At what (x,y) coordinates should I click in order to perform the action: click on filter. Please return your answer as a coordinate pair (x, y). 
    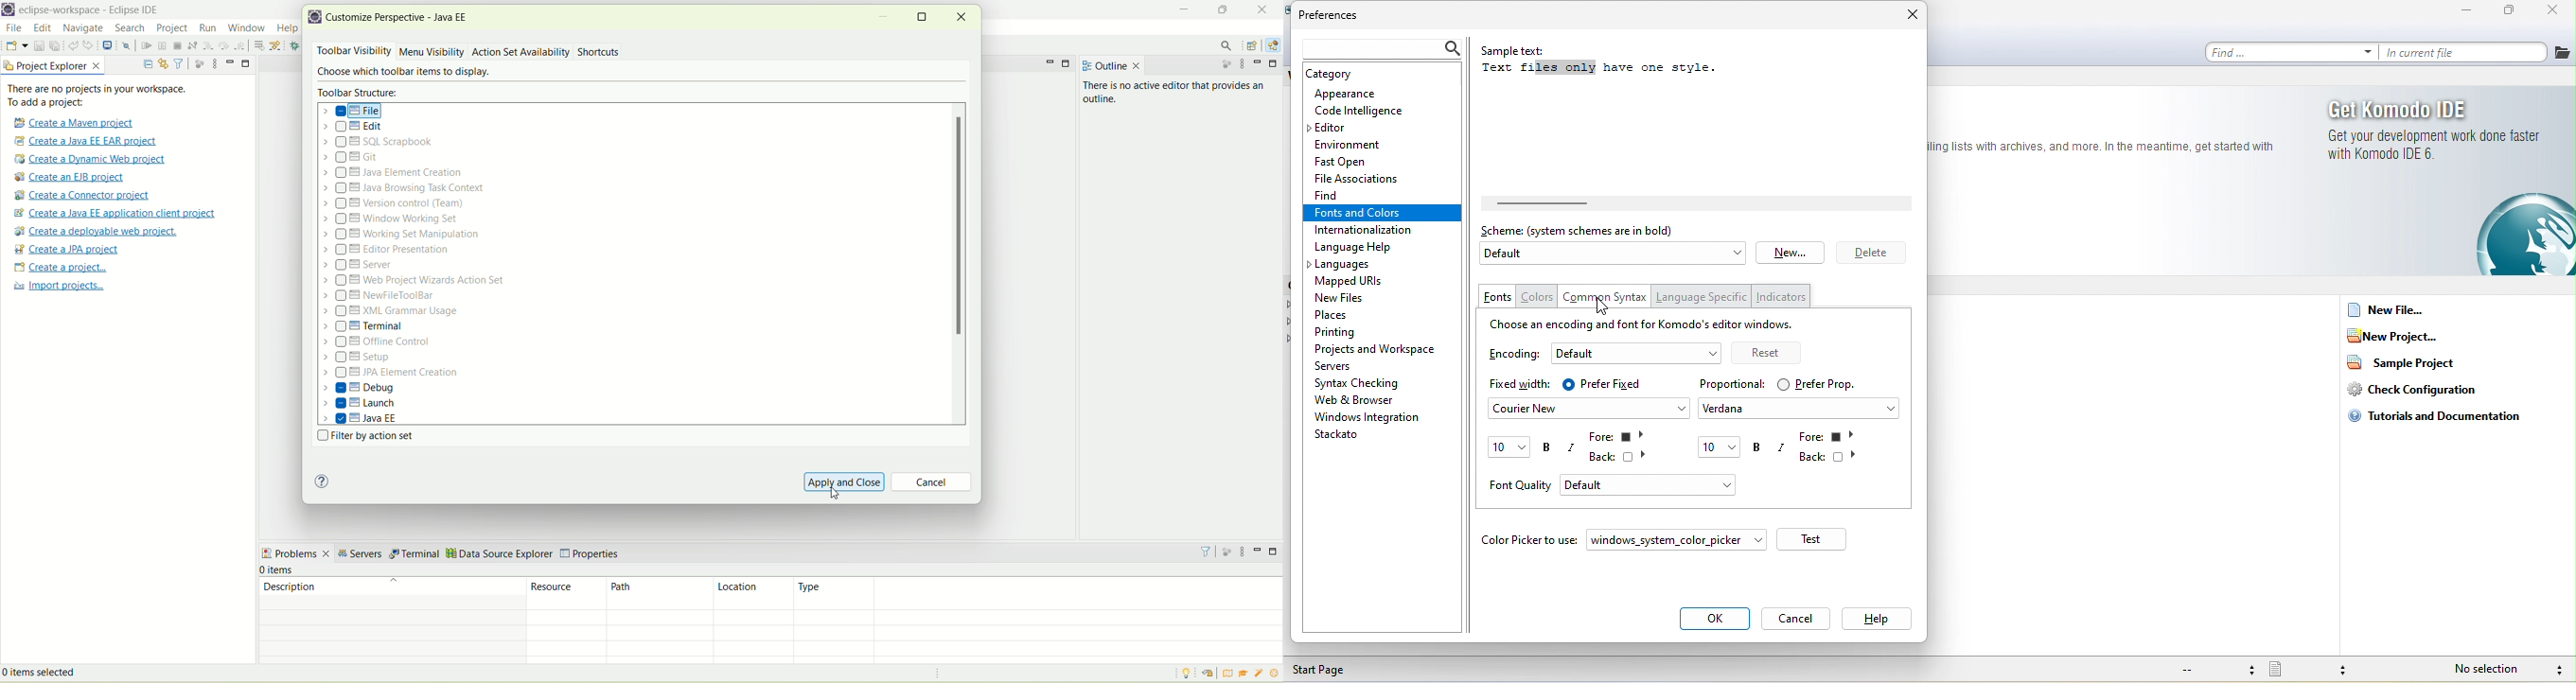
    Looking at the image, I should click on (179, 63).